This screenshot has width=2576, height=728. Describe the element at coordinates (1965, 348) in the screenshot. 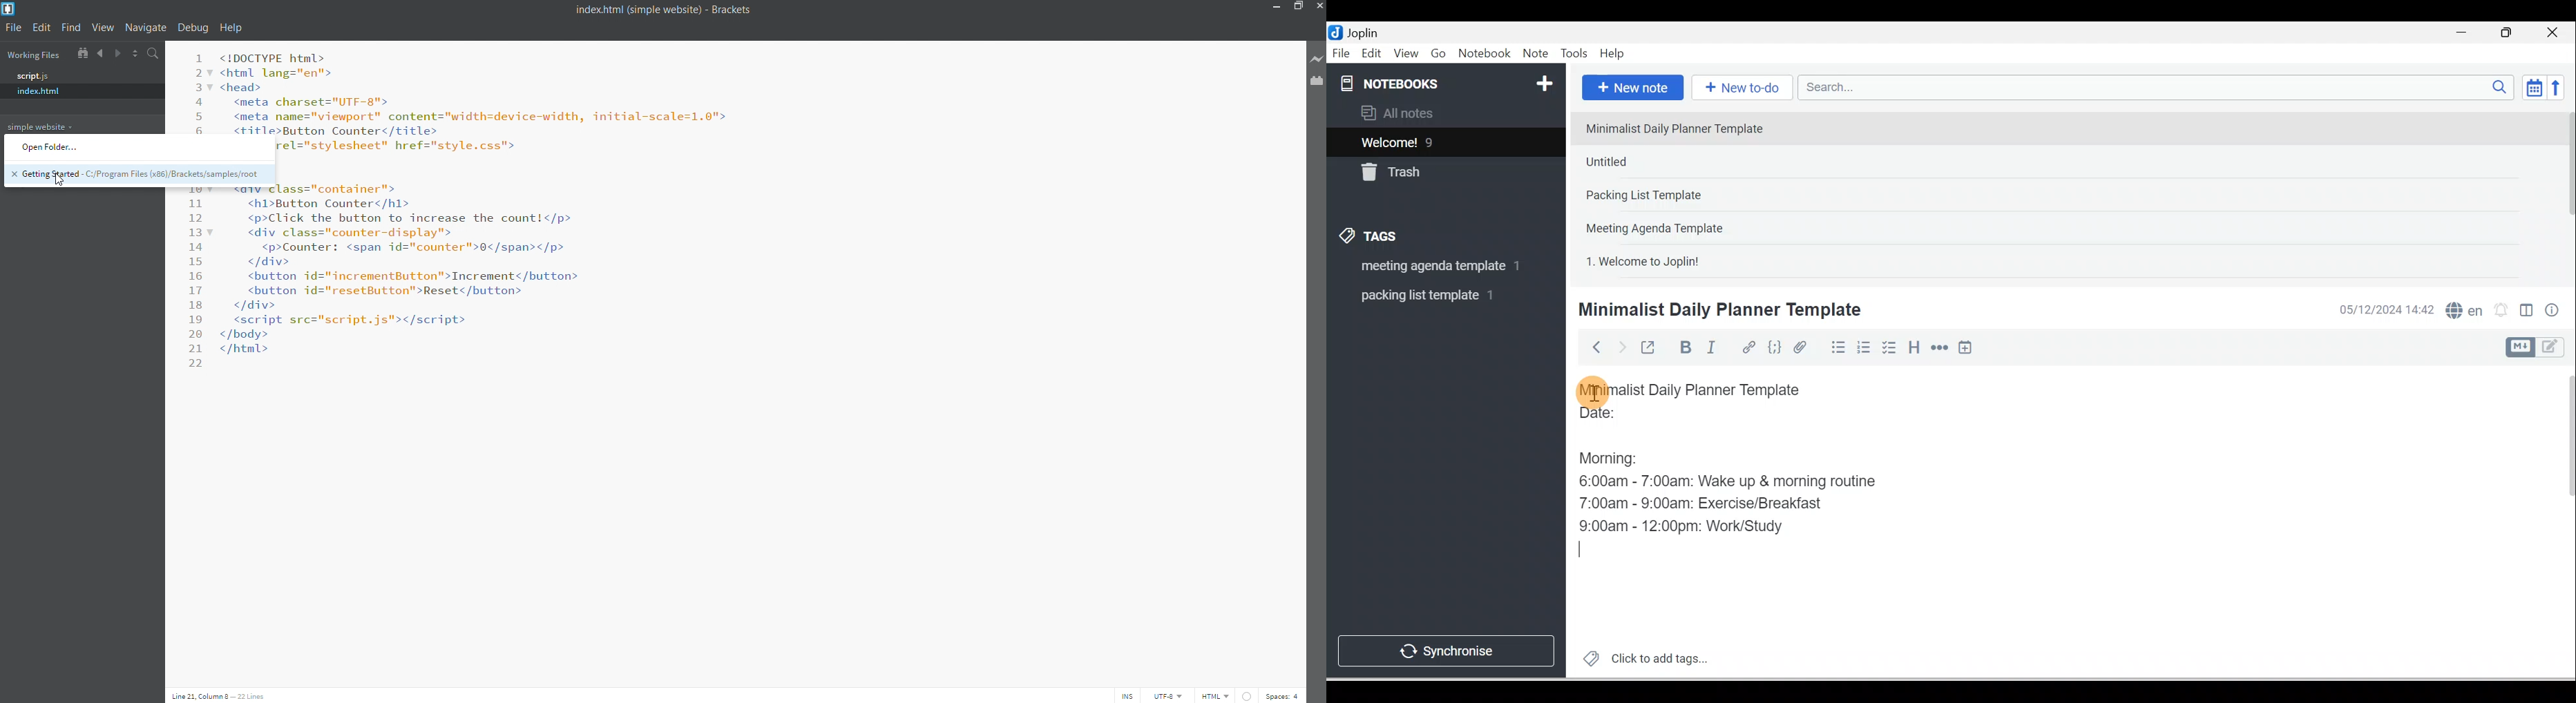

I see `Insert time` at that location.